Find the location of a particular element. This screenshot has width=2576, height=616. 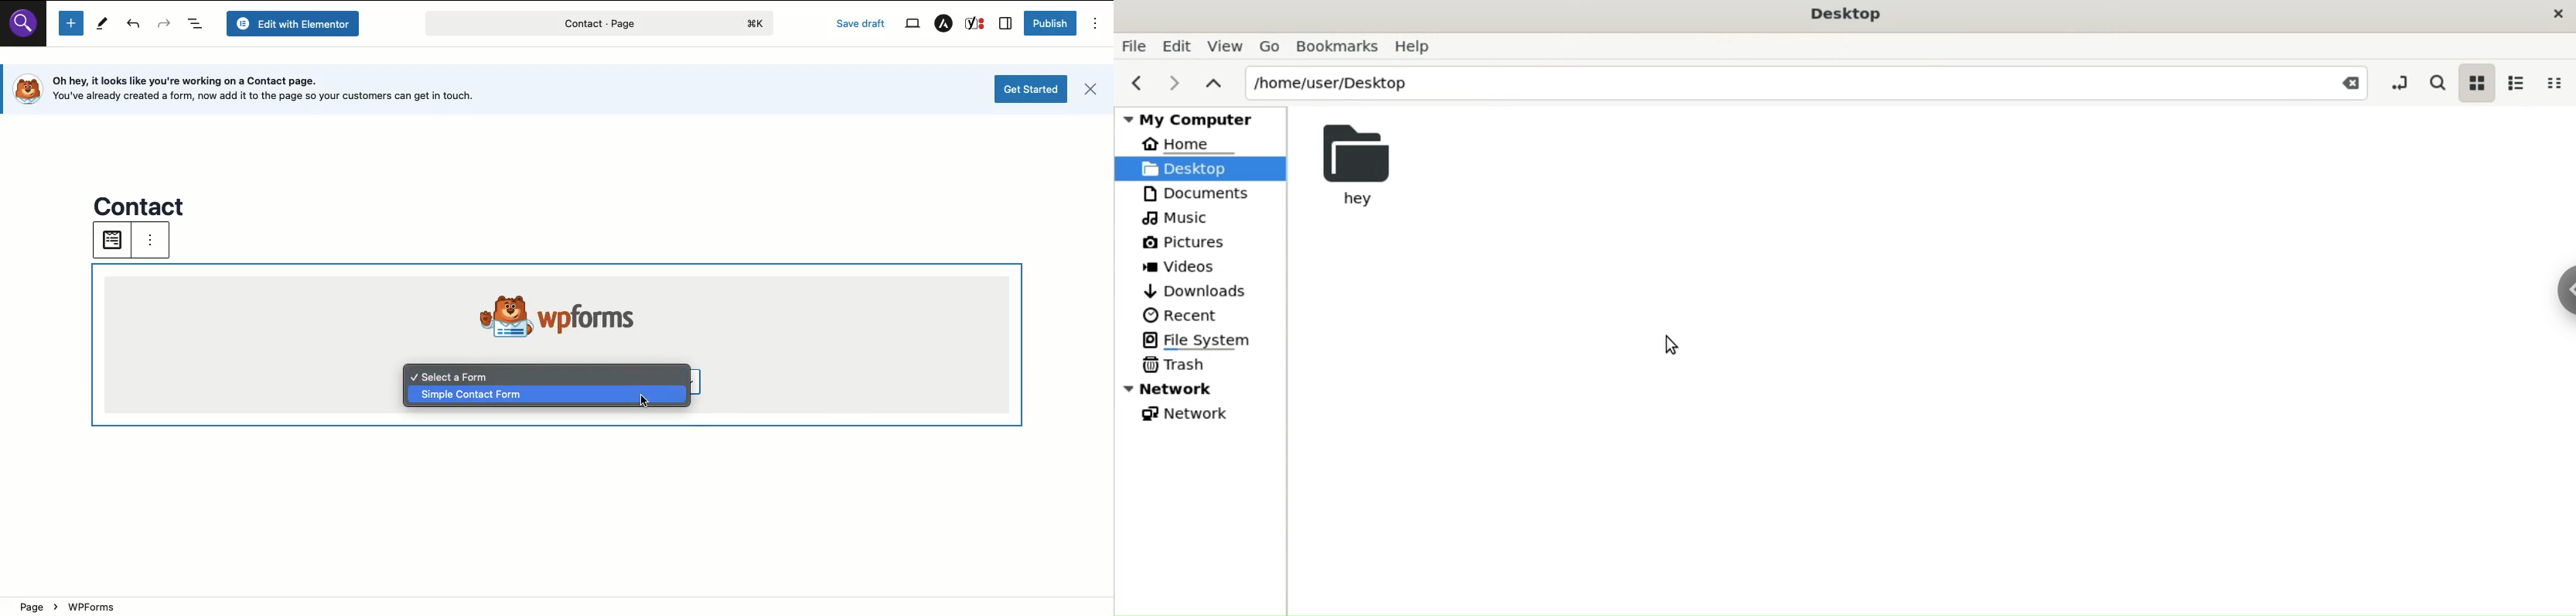

search is located at coordinates (2440, 83).